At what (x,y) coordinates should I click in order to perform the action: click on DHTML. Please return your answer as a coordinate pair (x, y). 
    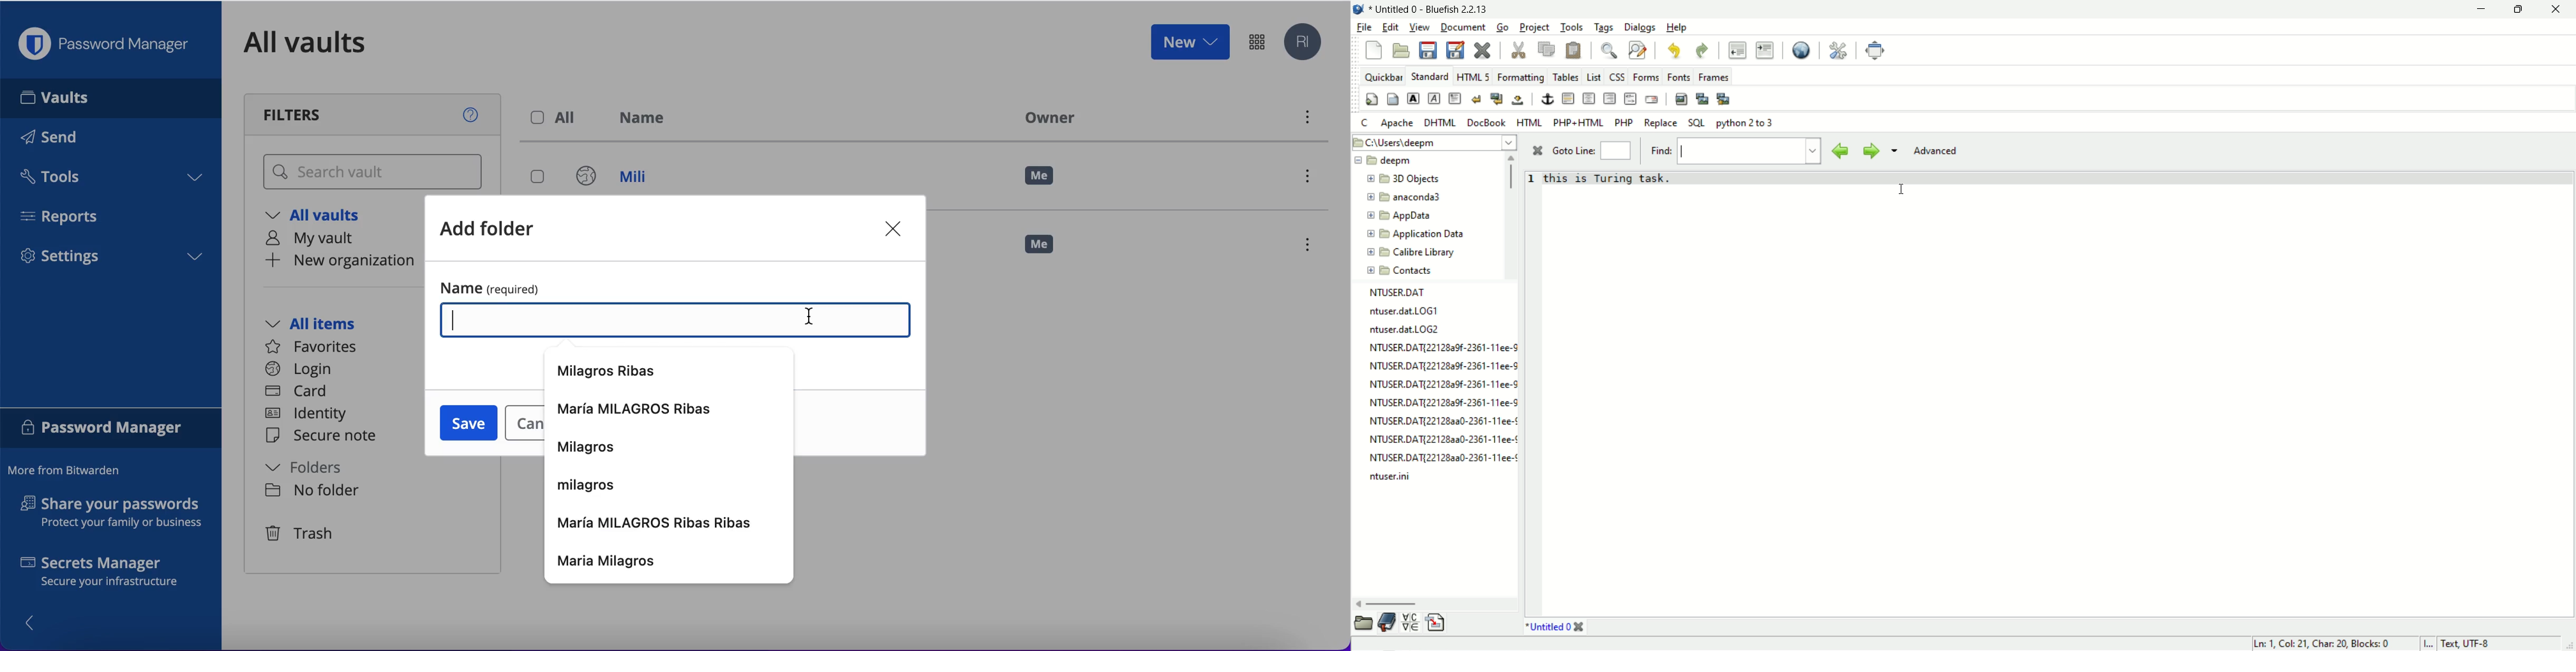
    Looking at the image, I should click on (1439, 123).